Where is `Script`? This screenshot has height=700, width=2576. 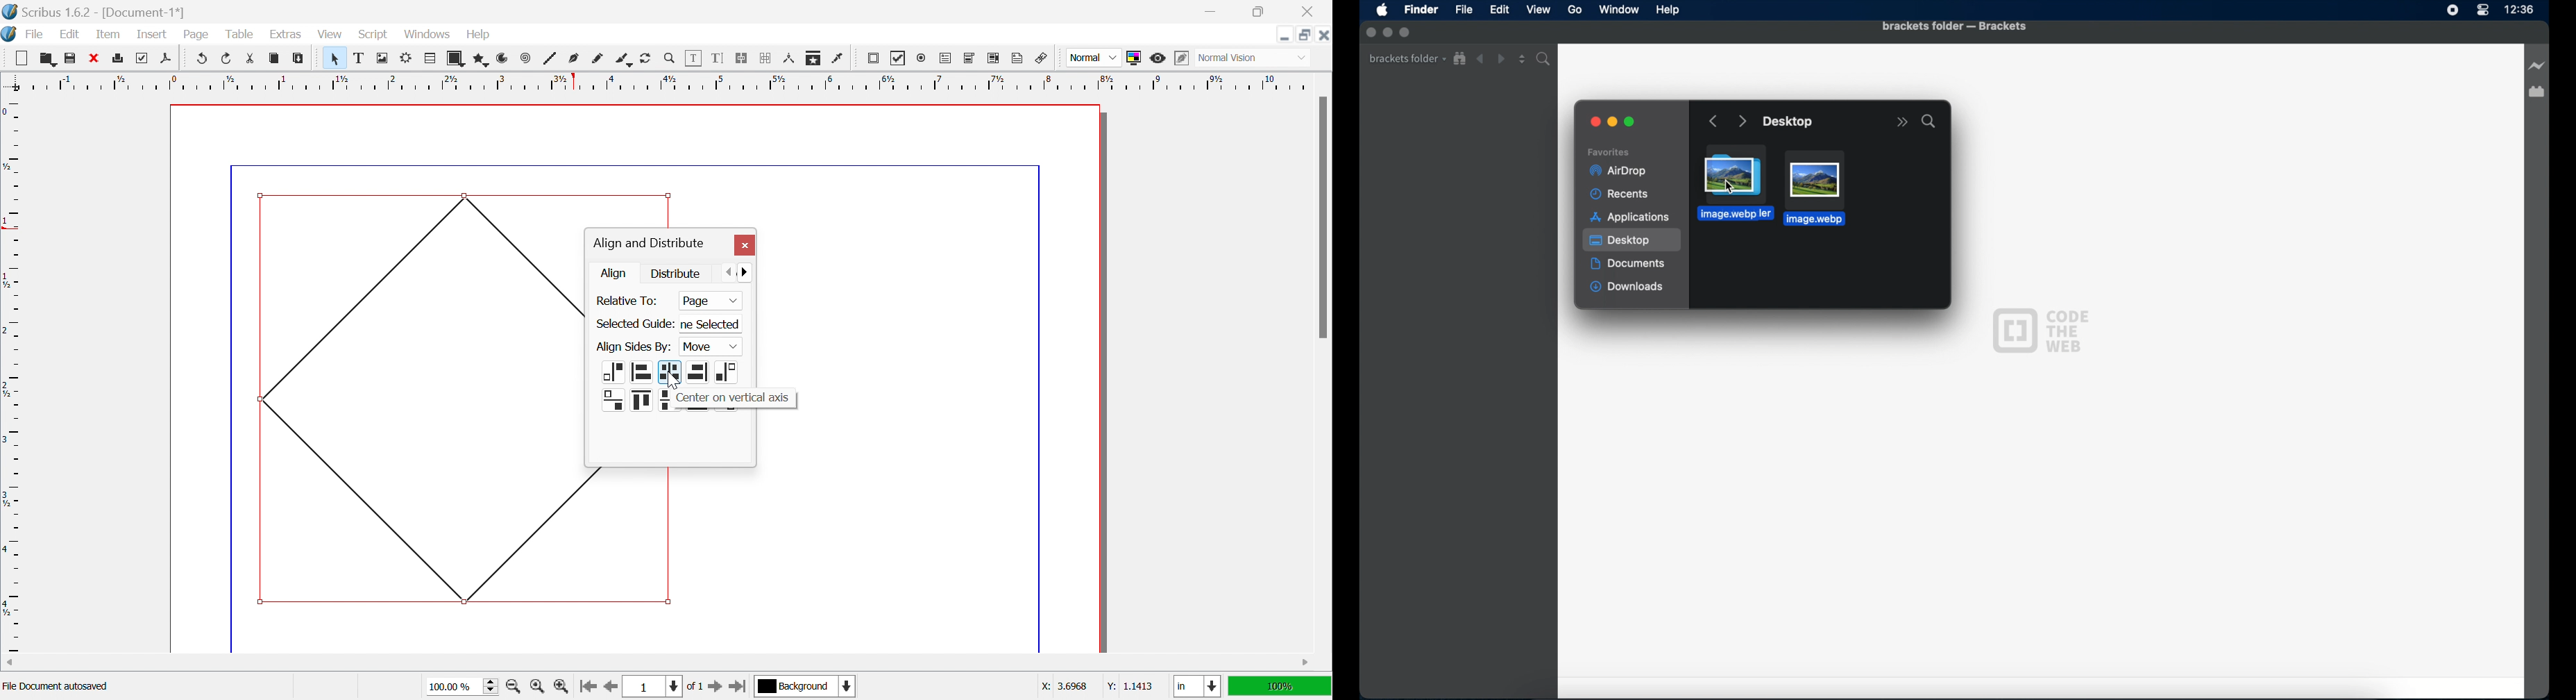
Script is located at coordinates (377, 35).